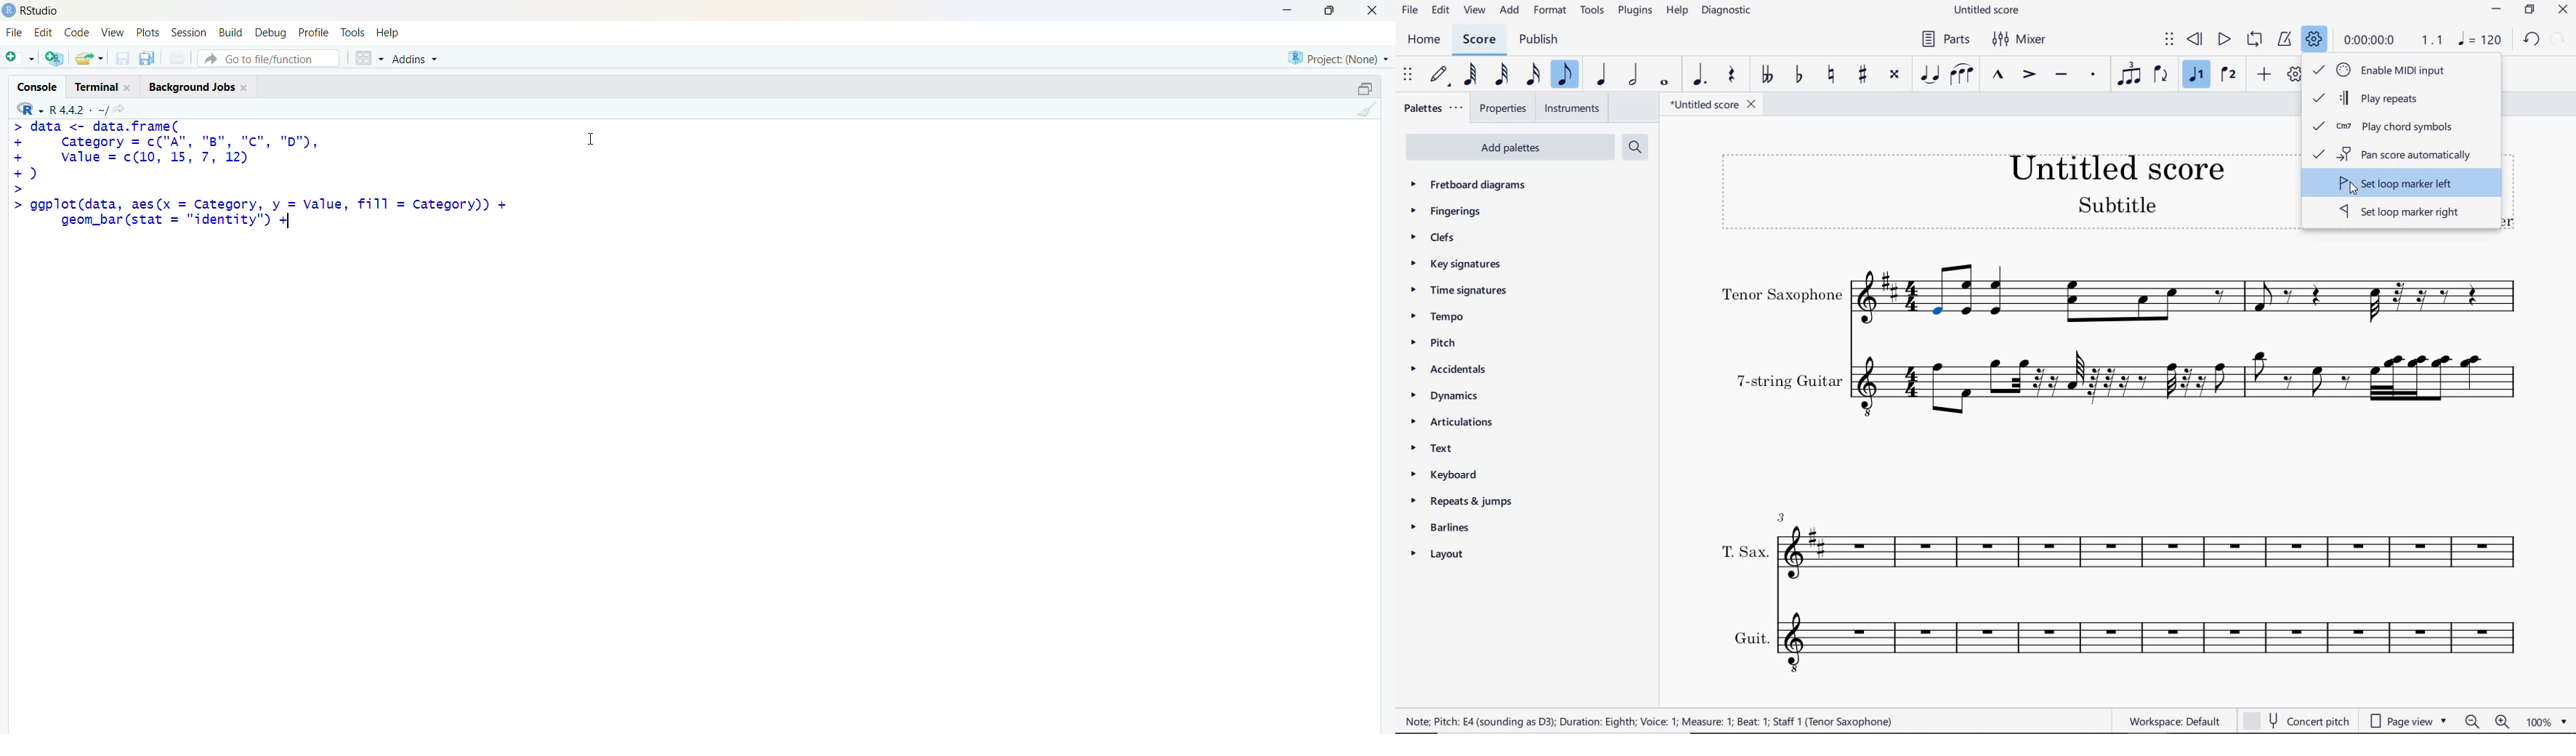  Describe the element at coordinates (1539, 42) in the screenshot. I see `PUBLISH` at that location.